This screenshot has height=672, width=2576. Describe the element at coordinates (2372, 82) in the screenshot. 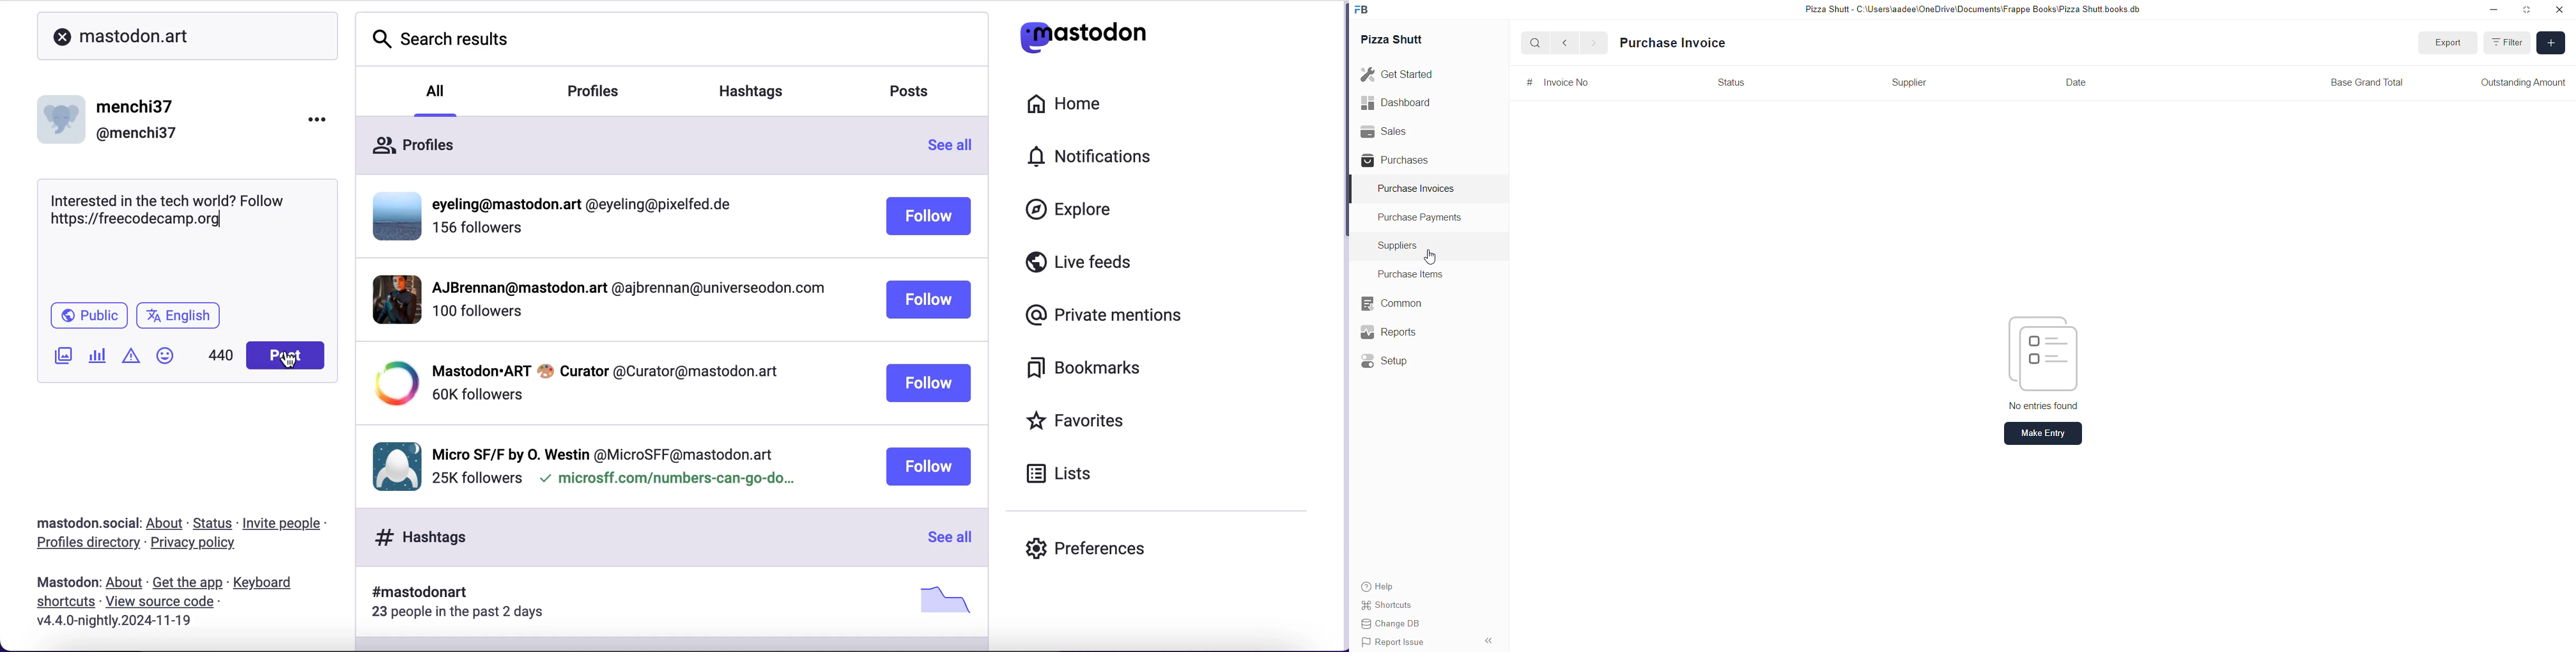

I see `Base Grand Total` at that location.